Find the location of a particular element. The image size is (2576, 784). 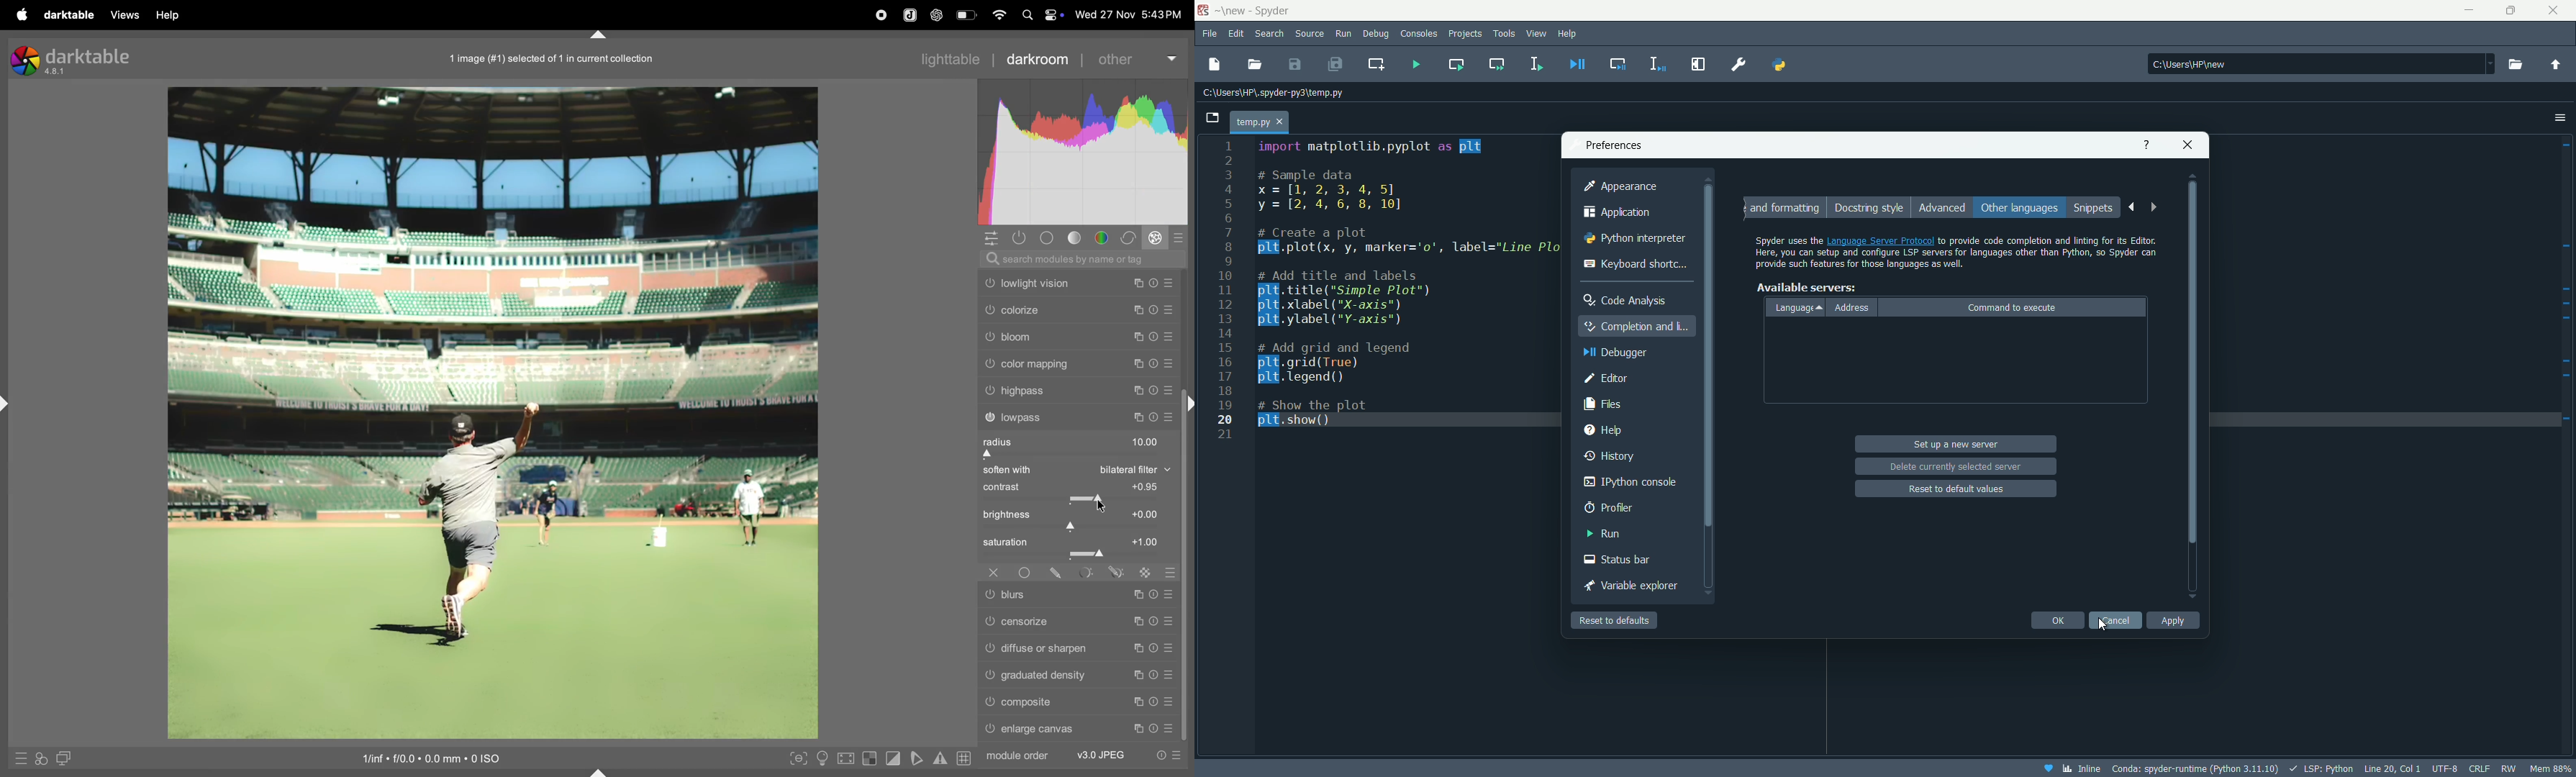

search is located at coordinates (1269, 35).